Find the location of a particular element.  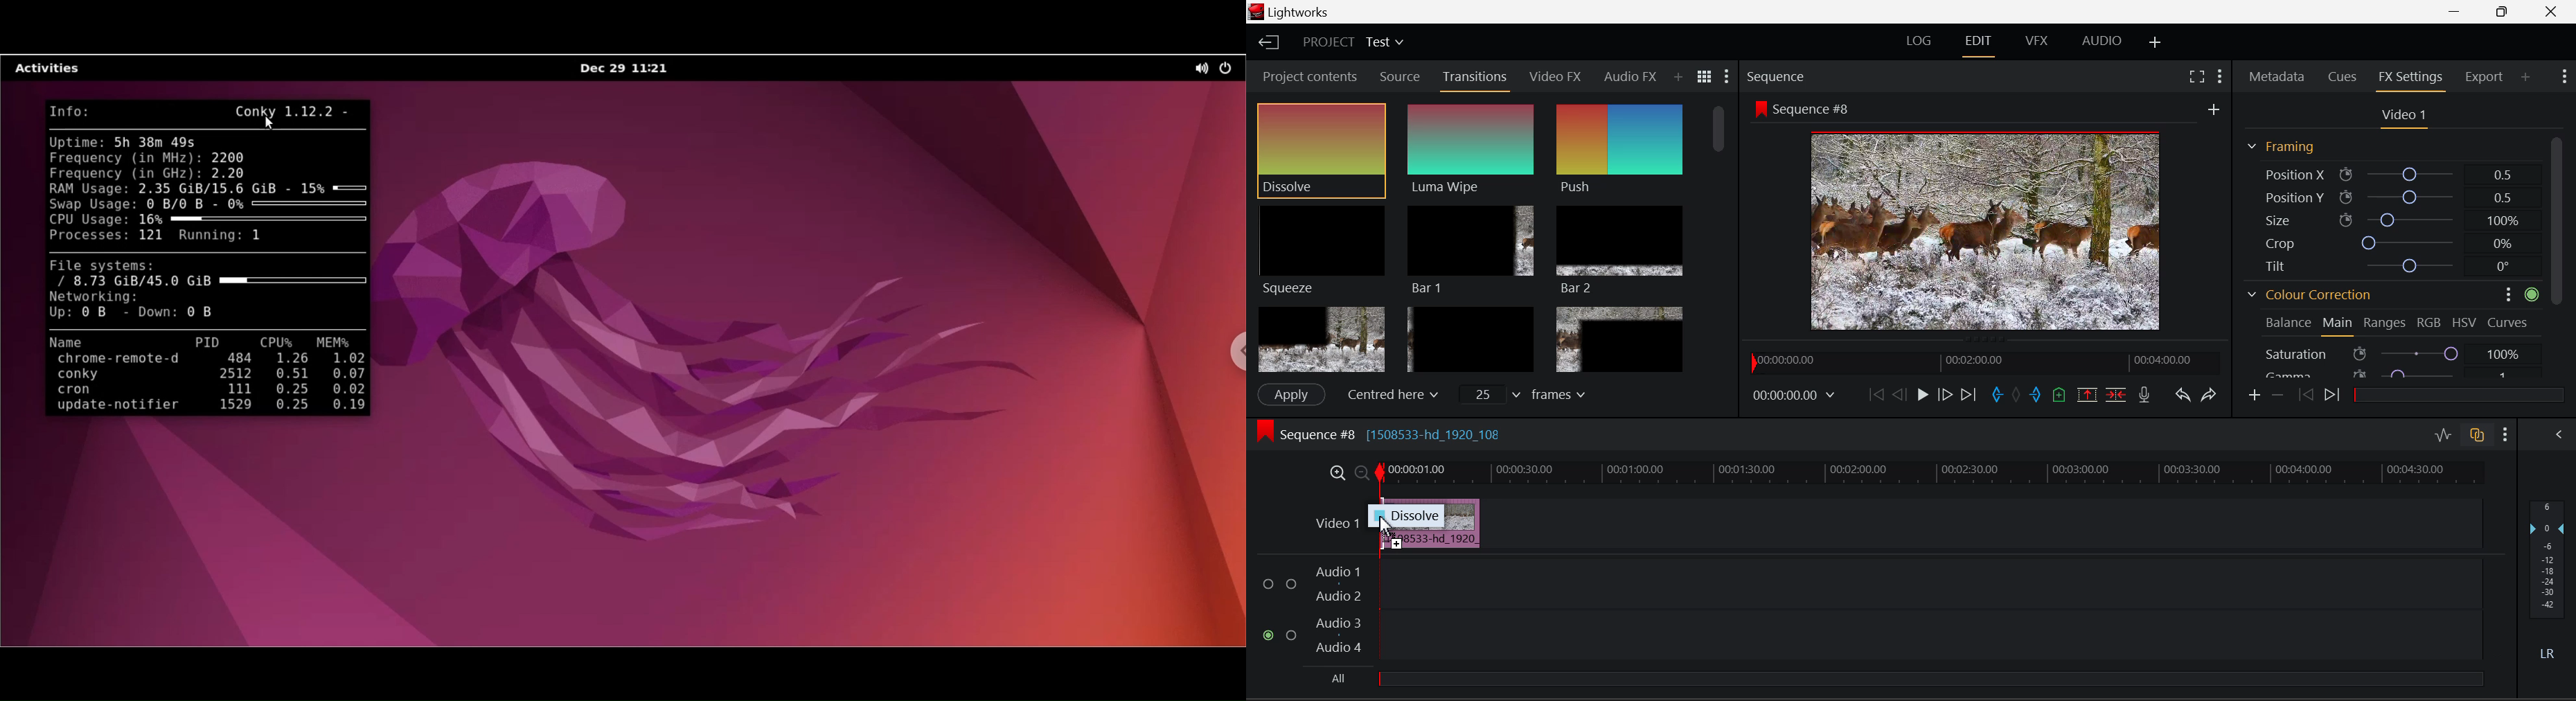

Remove Marked Section is located at coordinates (2086, 395).